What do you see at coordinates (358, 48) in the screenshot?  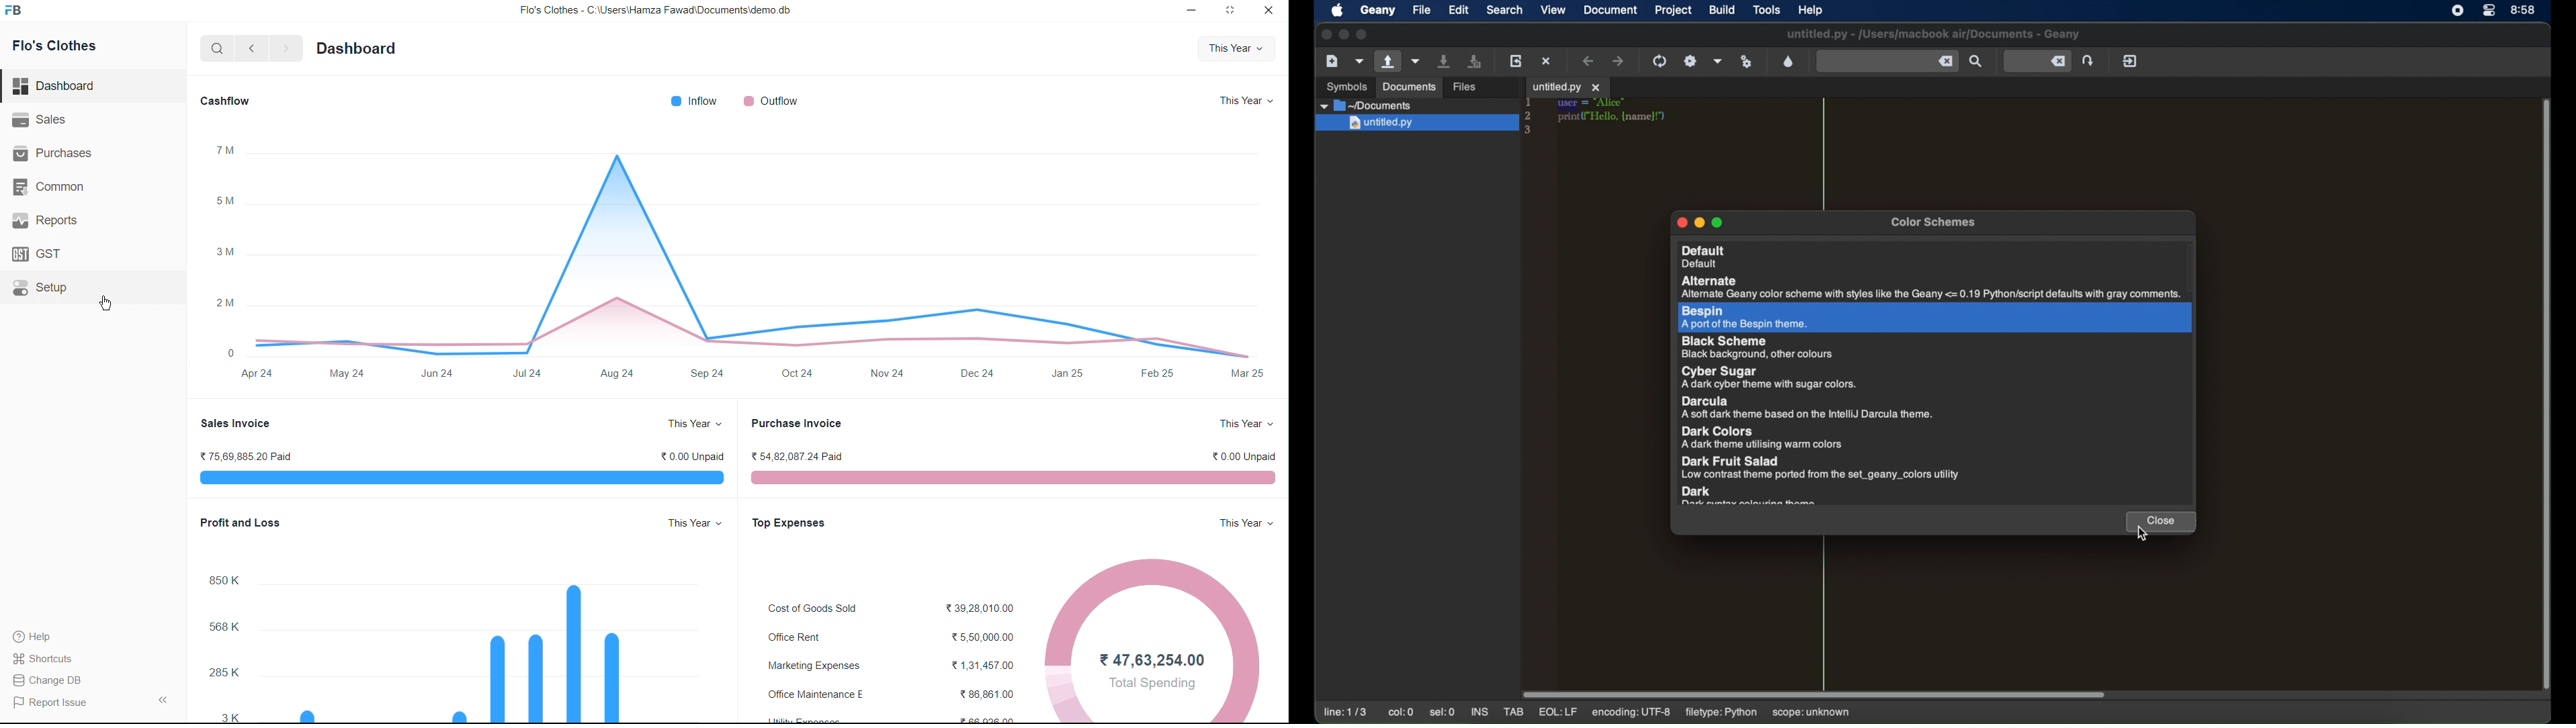 I see `Dashboard` at bounding box center [358, 48].